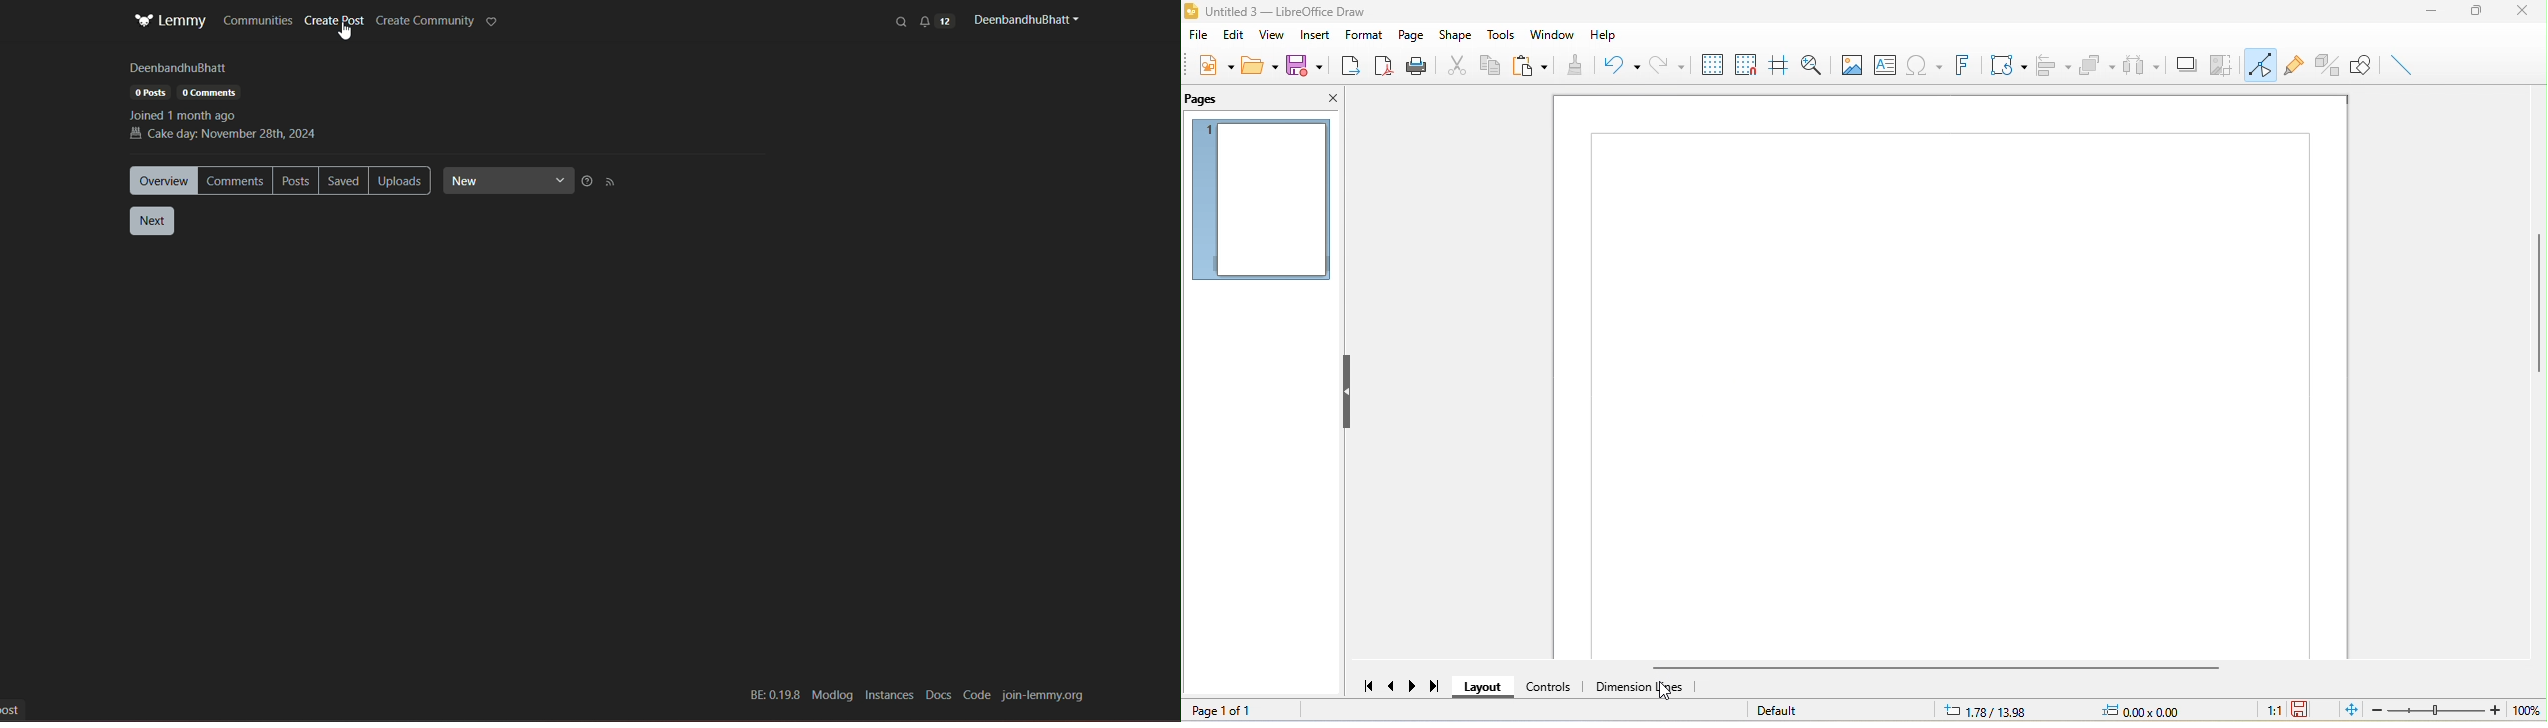 The height and width of the screenshot is (728, 2548). What do you see at coordinates (1410, 35) in the screenshot?
I see `page` at bounding box center [1410, 35].